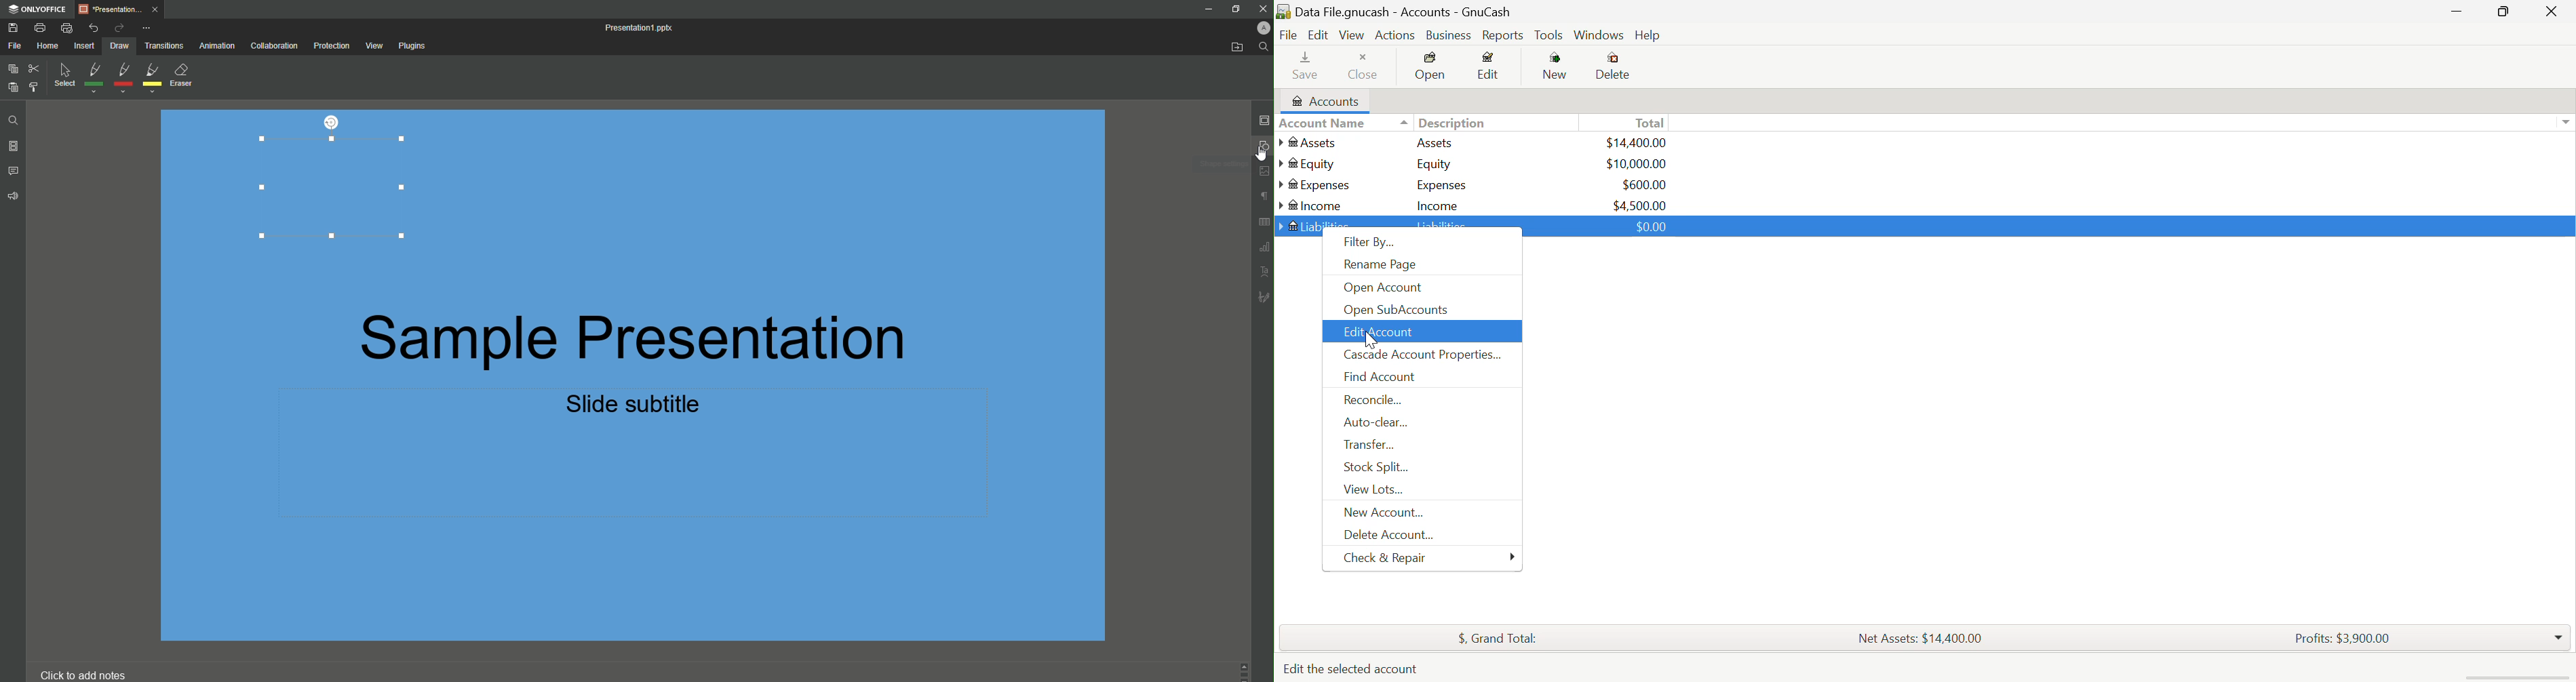 The height and width of the screenshot is (700, 2576). What do you see at coordinates (1364, 68) in the screenshot?
I see `Close` at bounding box center [1364, 68].